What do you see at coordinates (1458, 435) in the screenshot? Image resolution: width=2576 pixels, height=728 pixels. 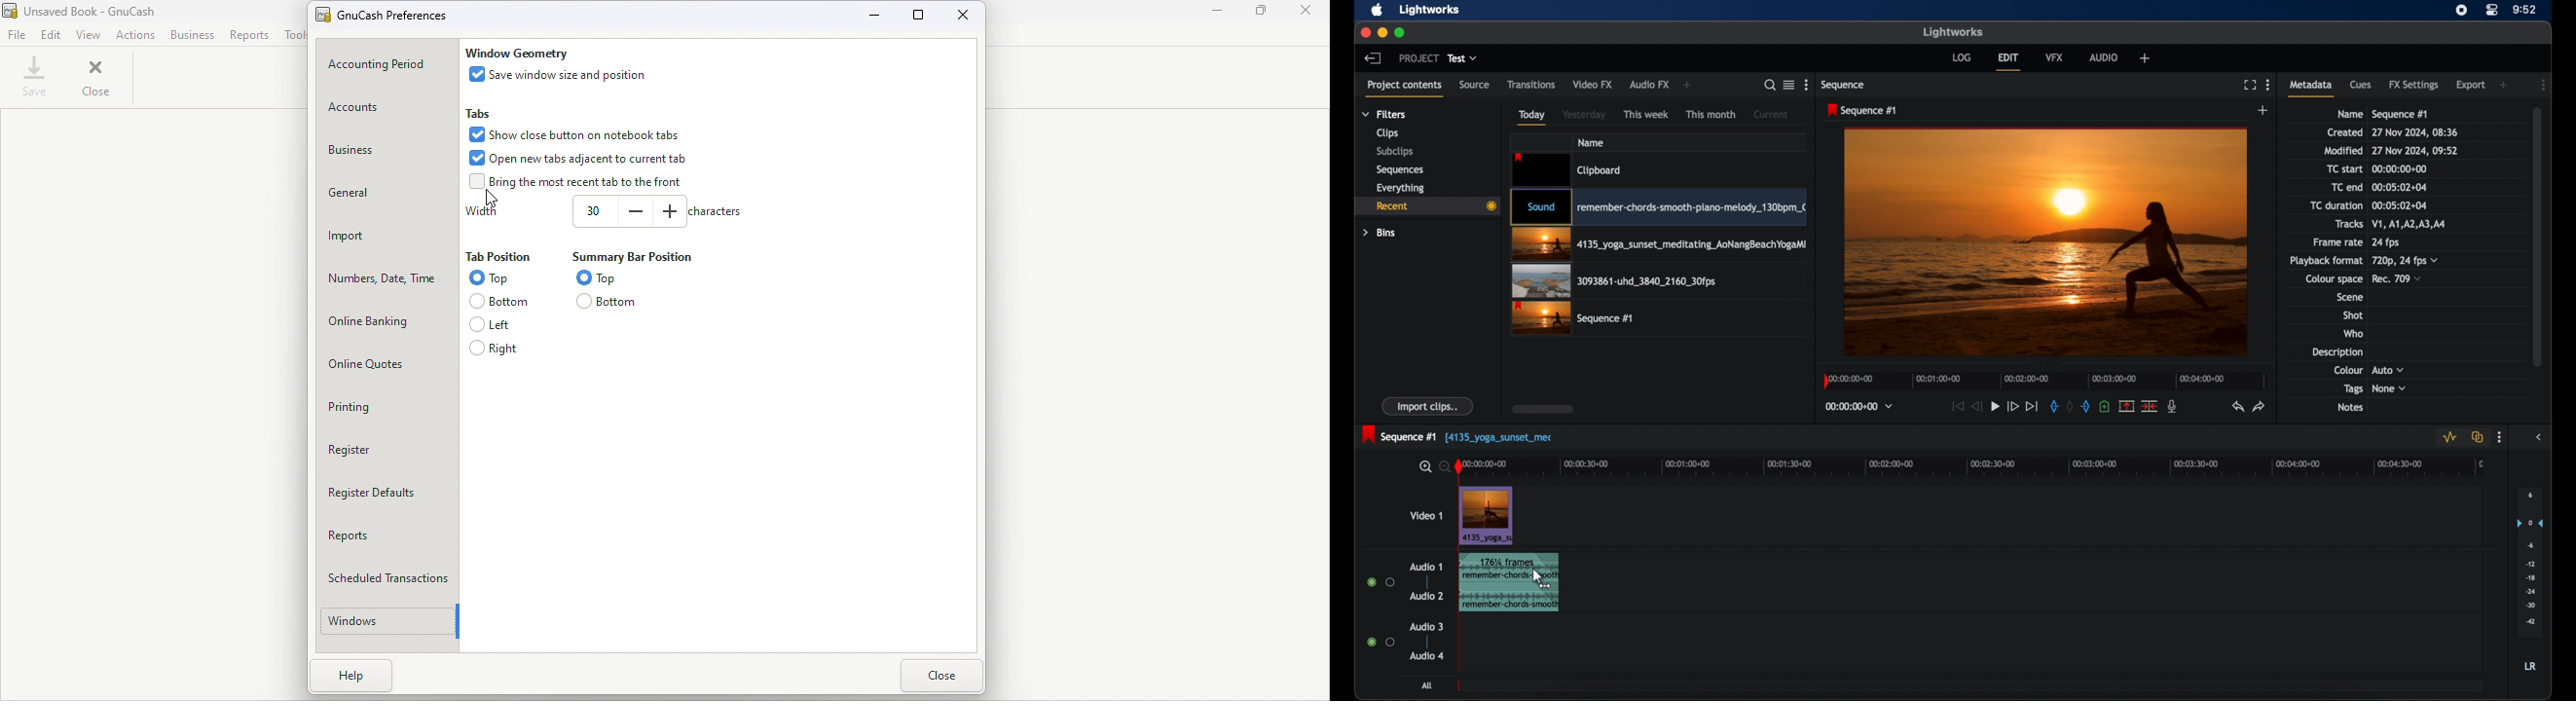 I see `sequence 1` at bounding box center [1458, 435].